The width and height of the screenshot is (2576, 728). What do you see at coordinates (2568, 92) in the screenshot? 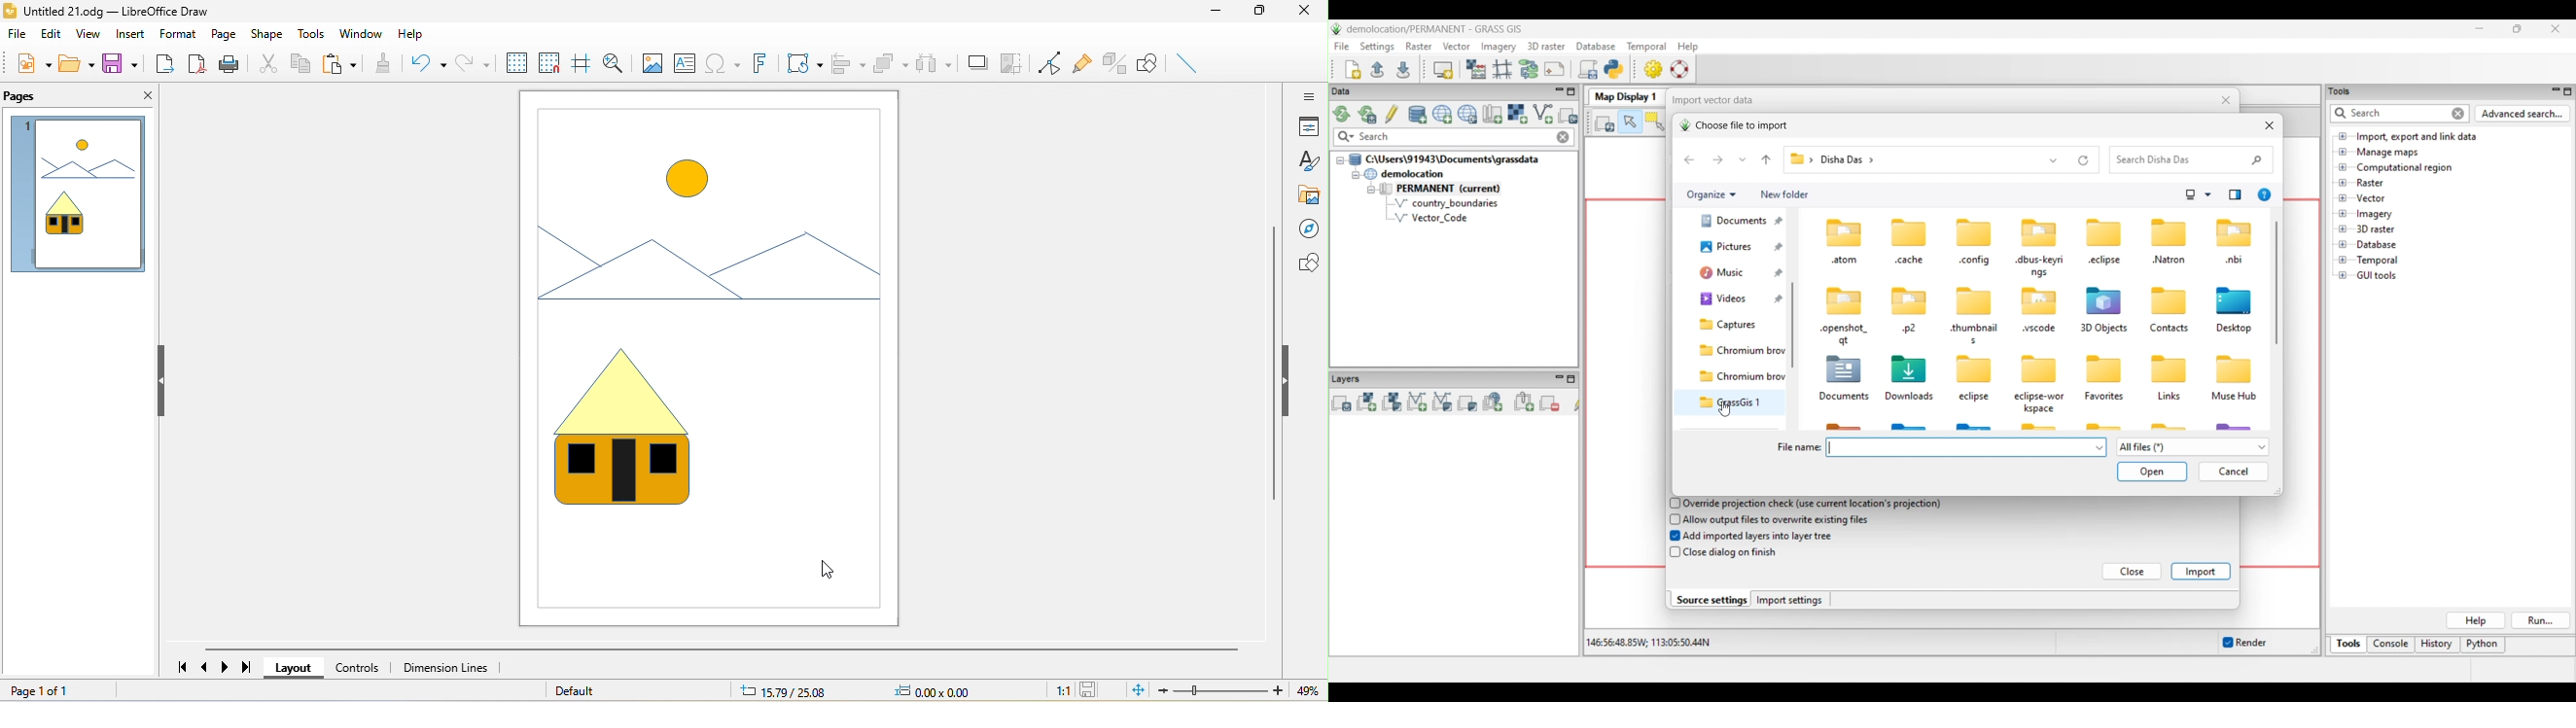
I see `Maximize Tools panel` at bounding box center [2568, 92].